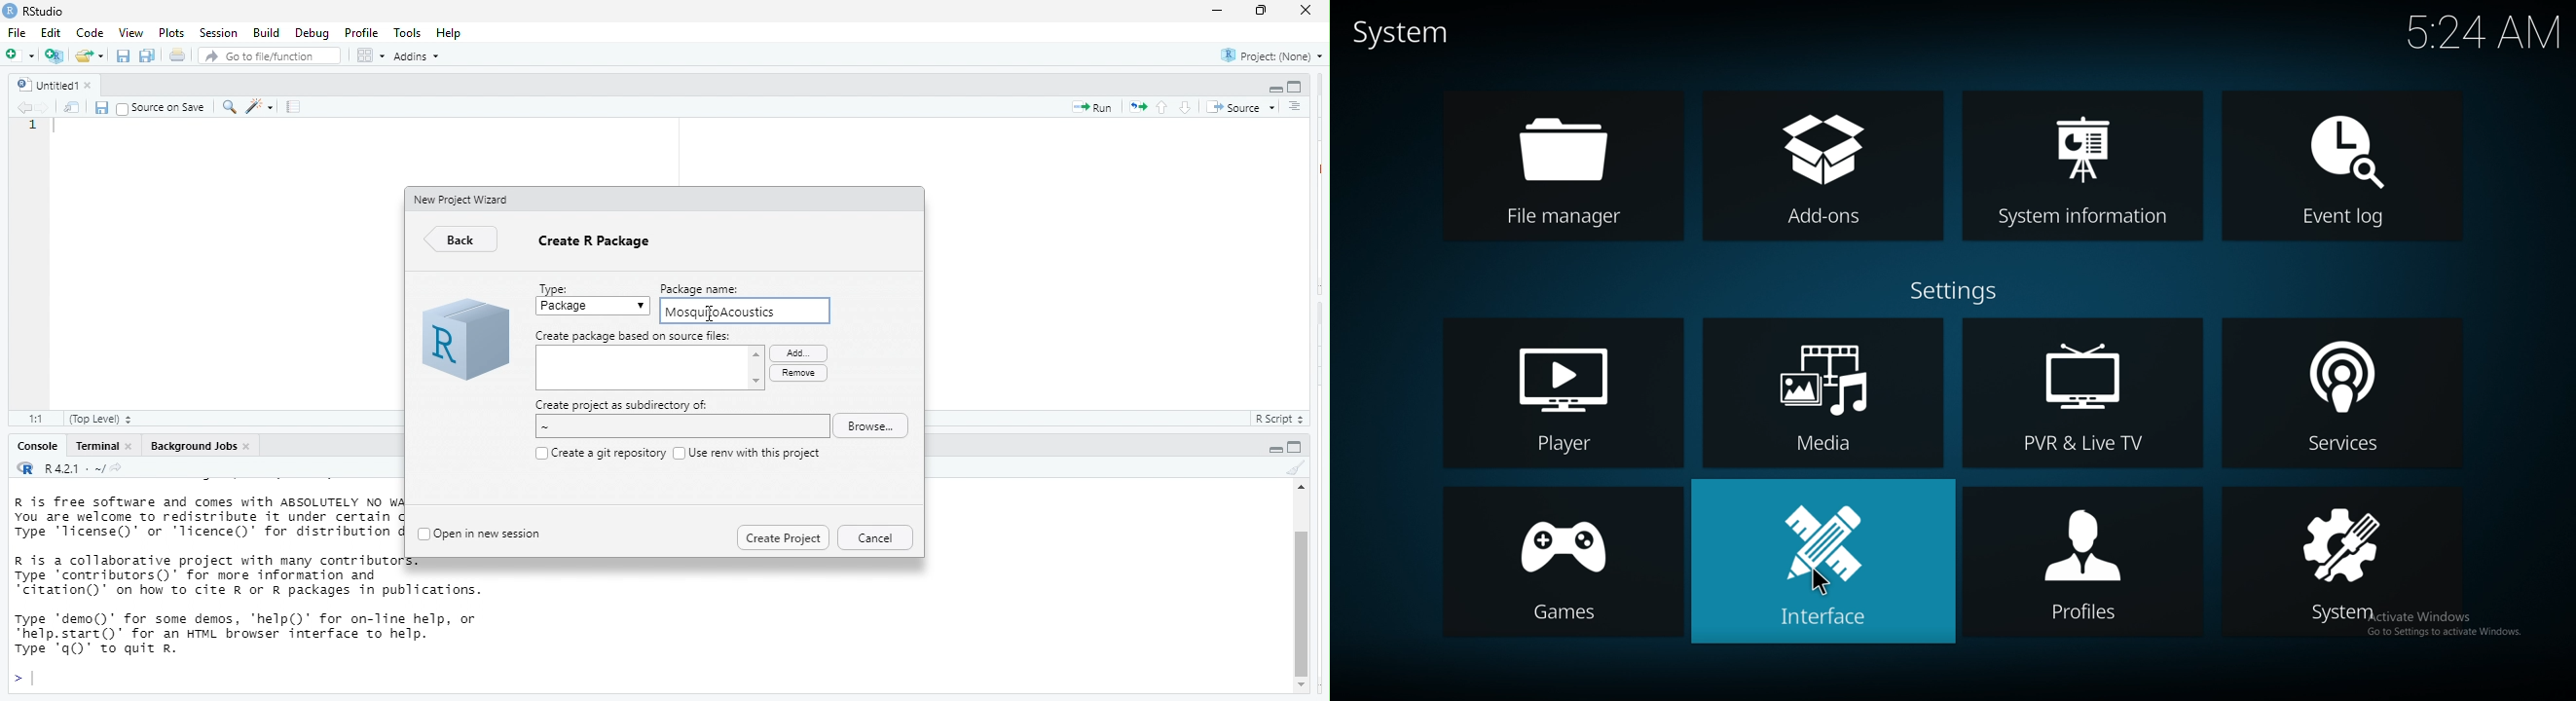  What do you see at coordinates (93, 468) in the screenshot?
I see ` R421: ~/` at bounding box center [93, 468].